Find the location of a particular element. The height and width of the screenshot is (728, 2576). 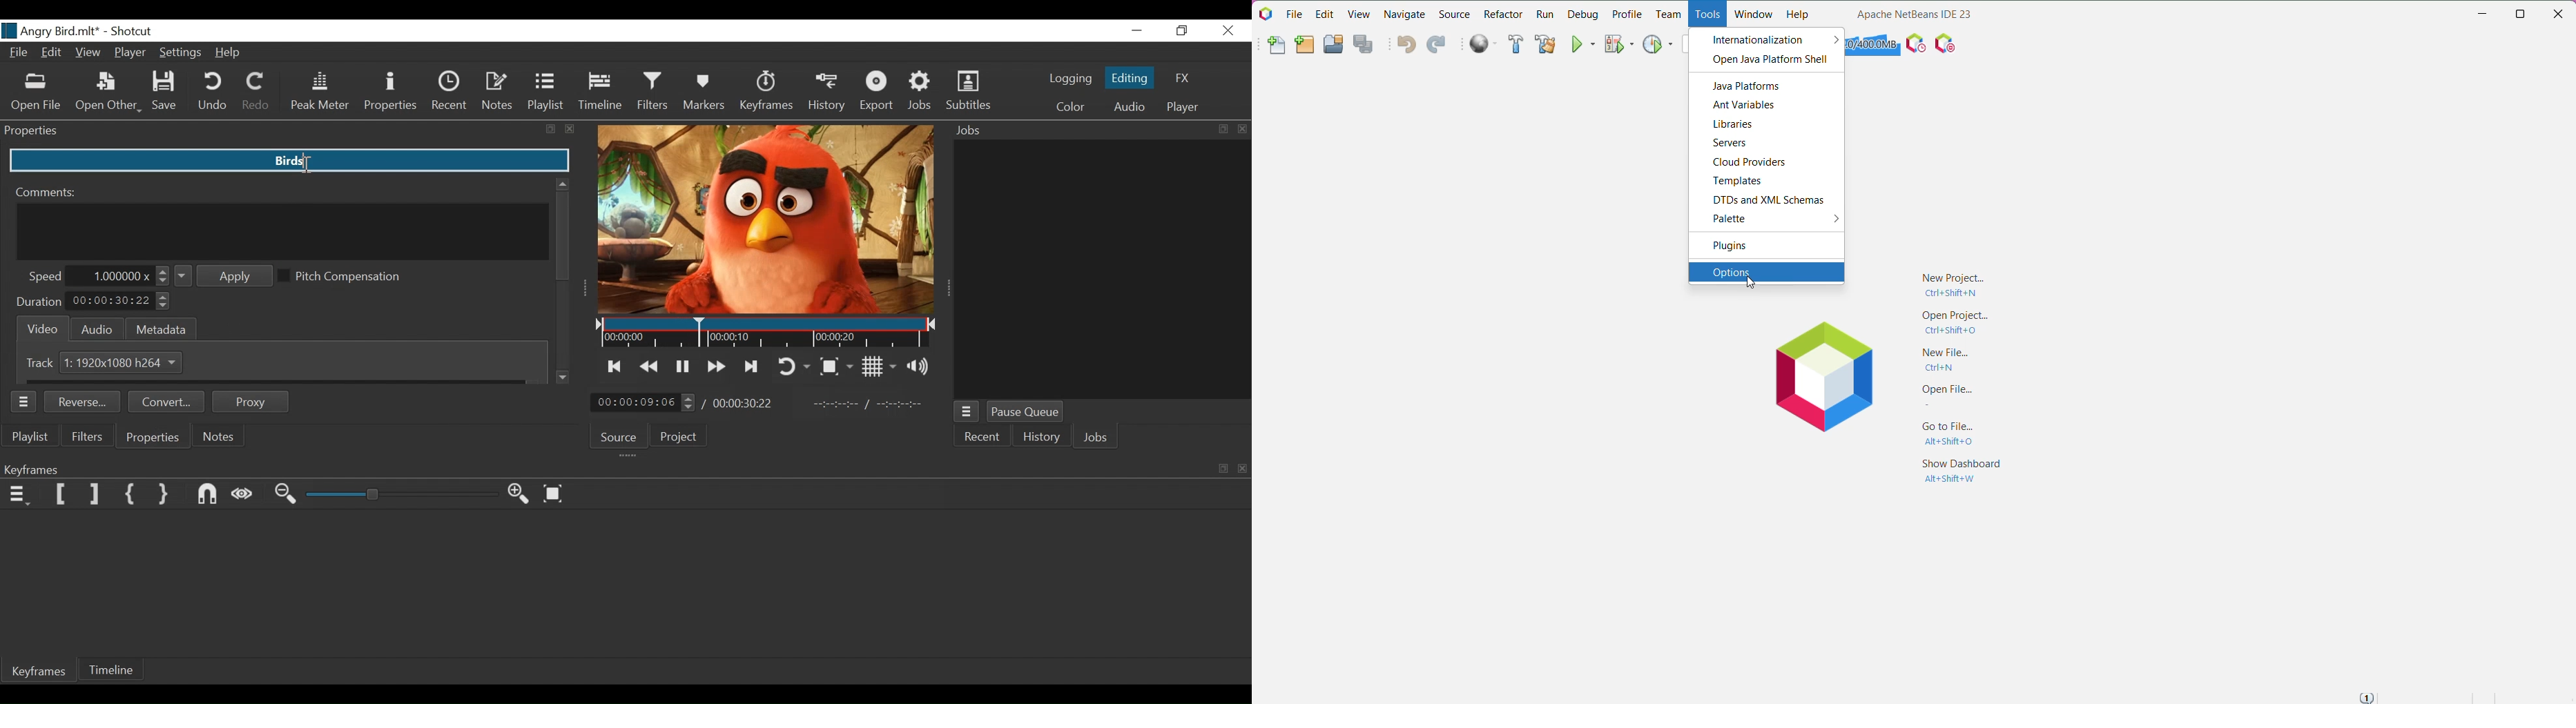

Media Viewer is located at coordinates (766, 221).